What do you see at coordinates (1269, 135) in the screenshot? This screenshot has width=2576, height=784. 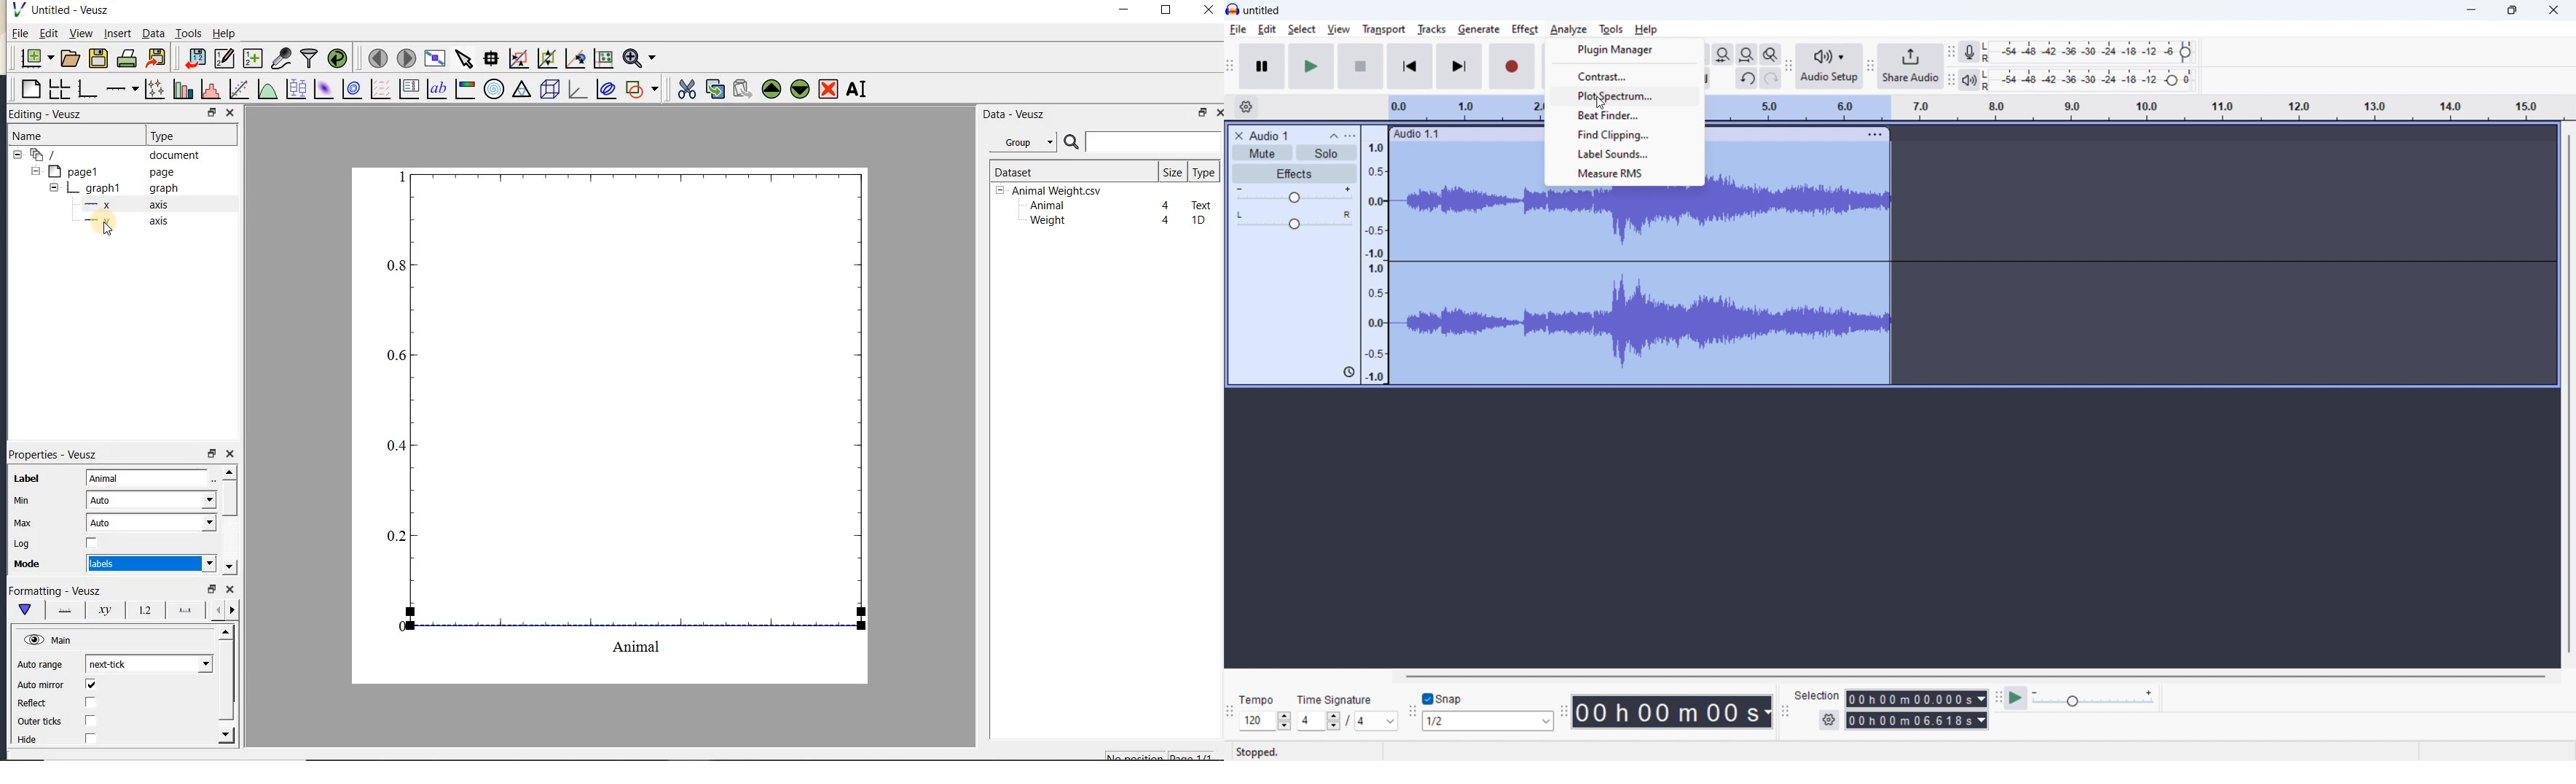 I see `track title` at bounding box center [1269, 135].